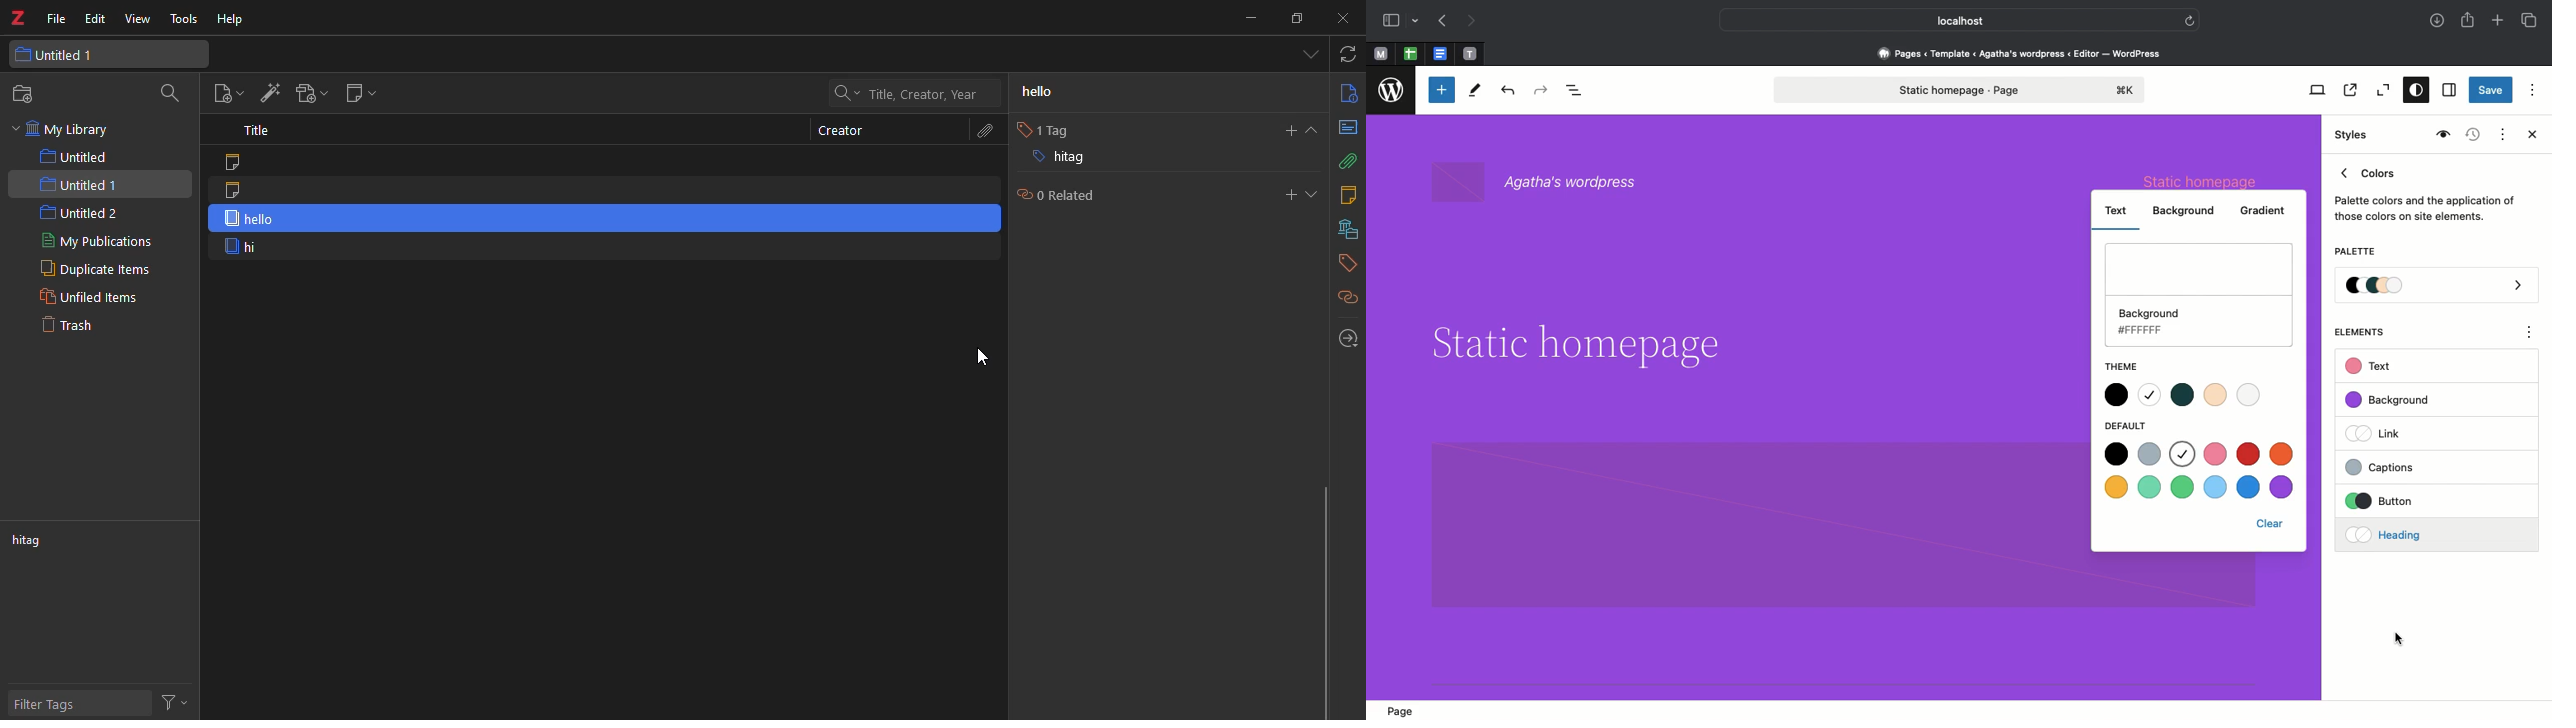 This screenshot has height=728, width=2576. Describe the element at coordinates (1290, 197) in the screenshot. I see `add` at that location.